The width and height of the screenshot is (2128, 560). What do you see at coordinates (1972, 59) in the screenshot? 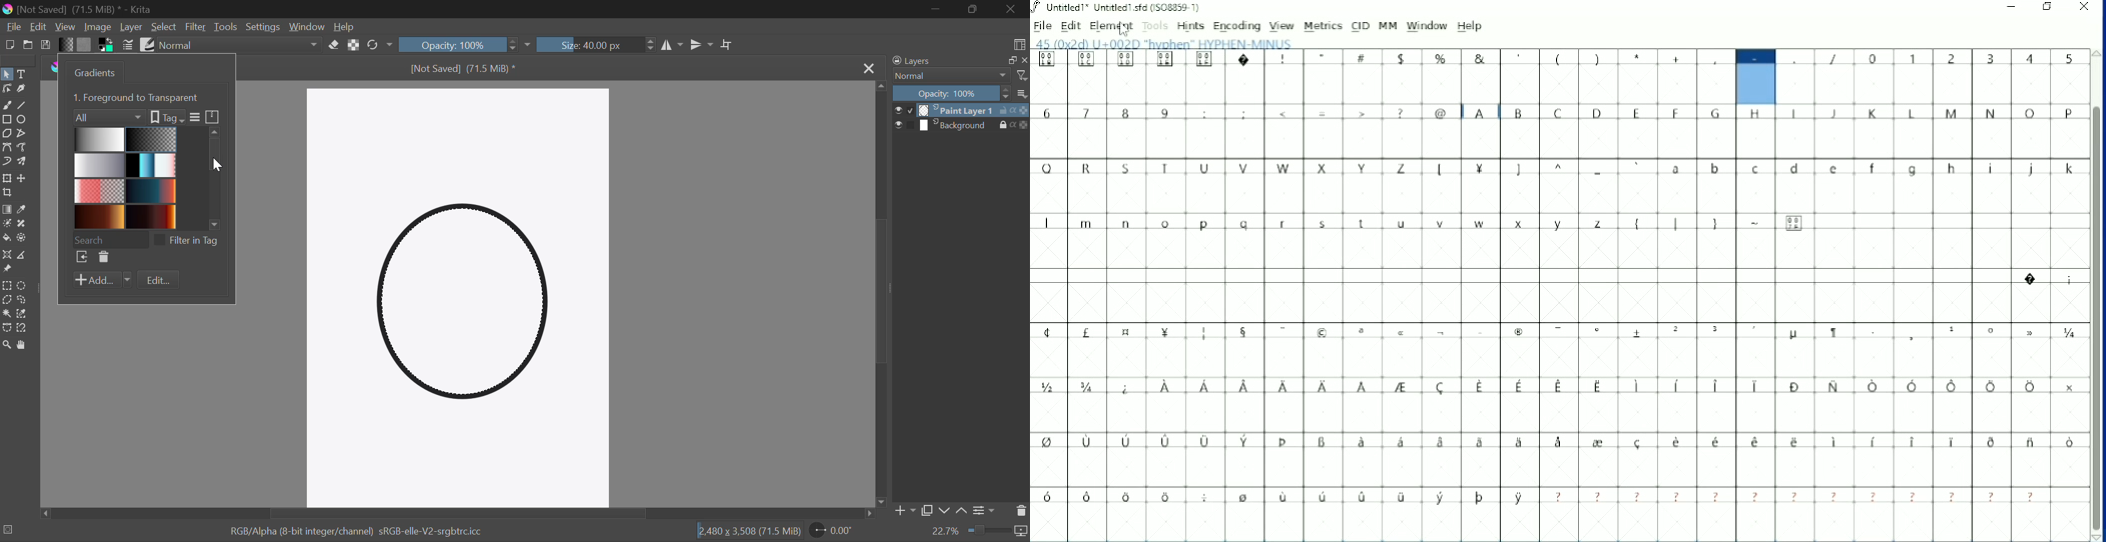
I see `Numbers` at bounding box center [1972, 59].